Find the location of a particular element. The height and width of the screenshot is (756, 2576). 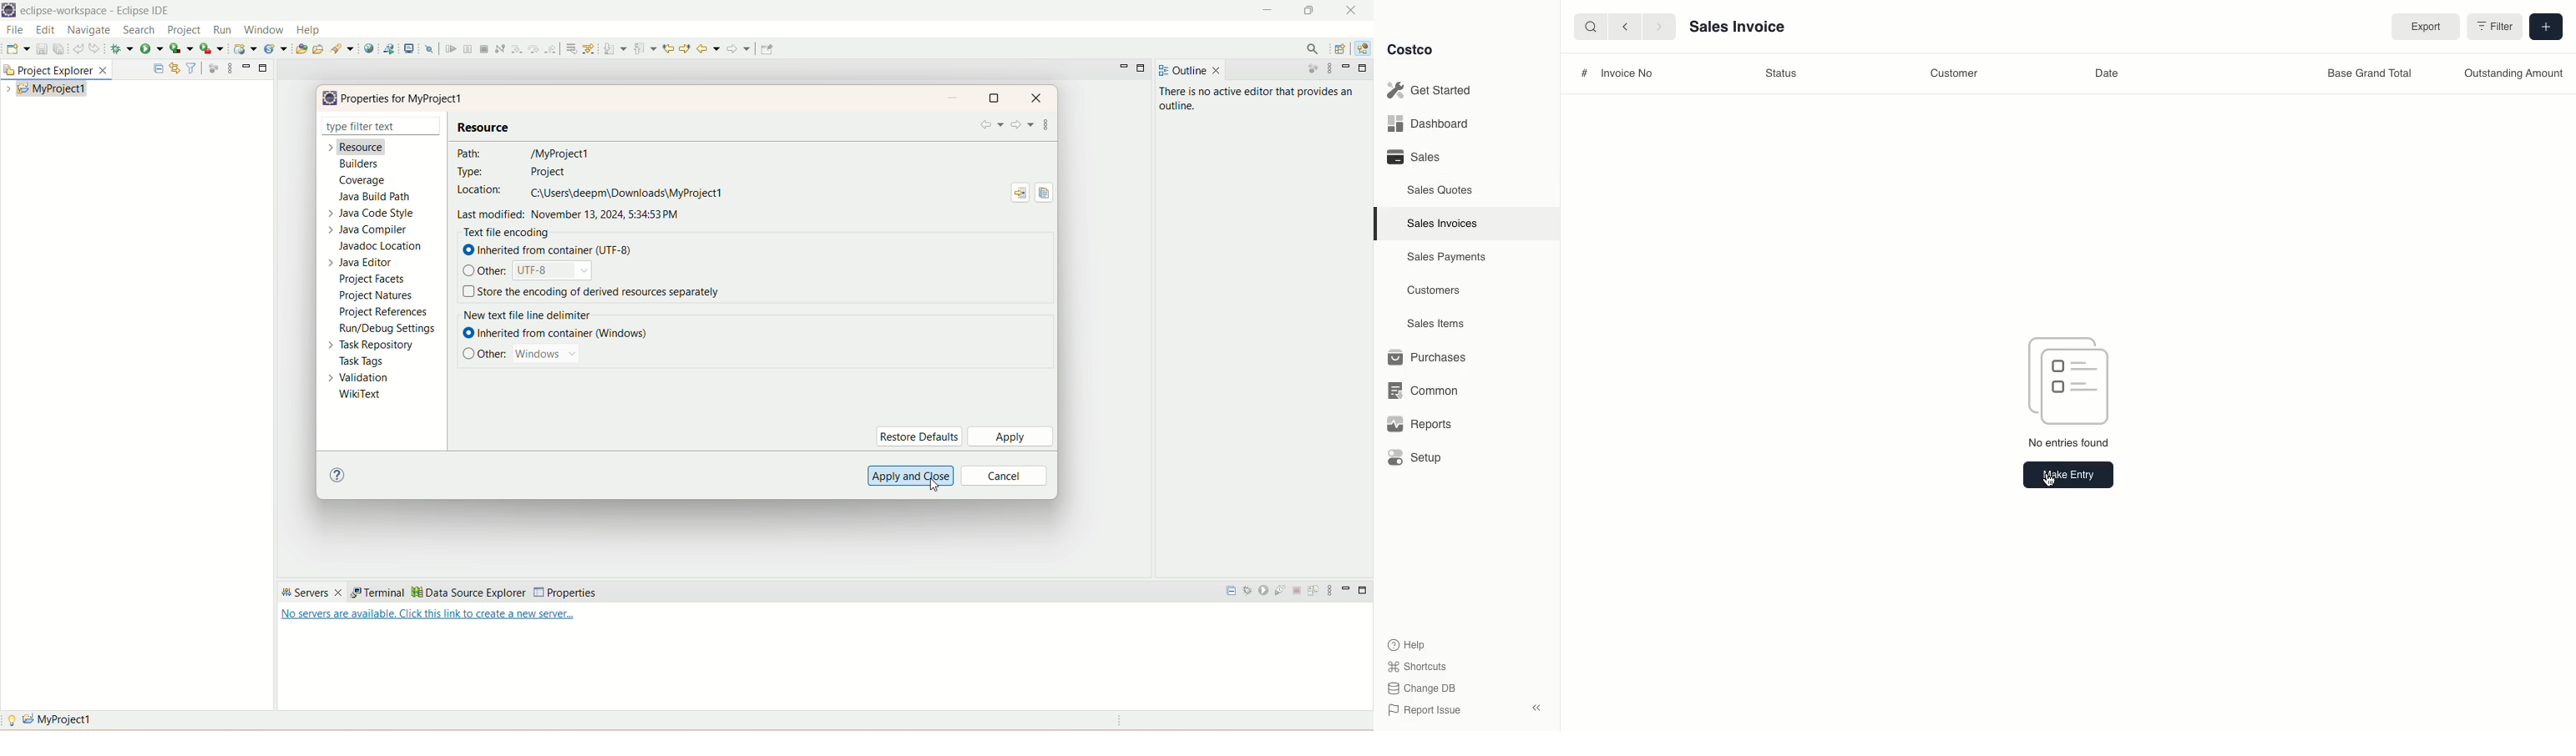

check box is located at coordinates (466, 274).